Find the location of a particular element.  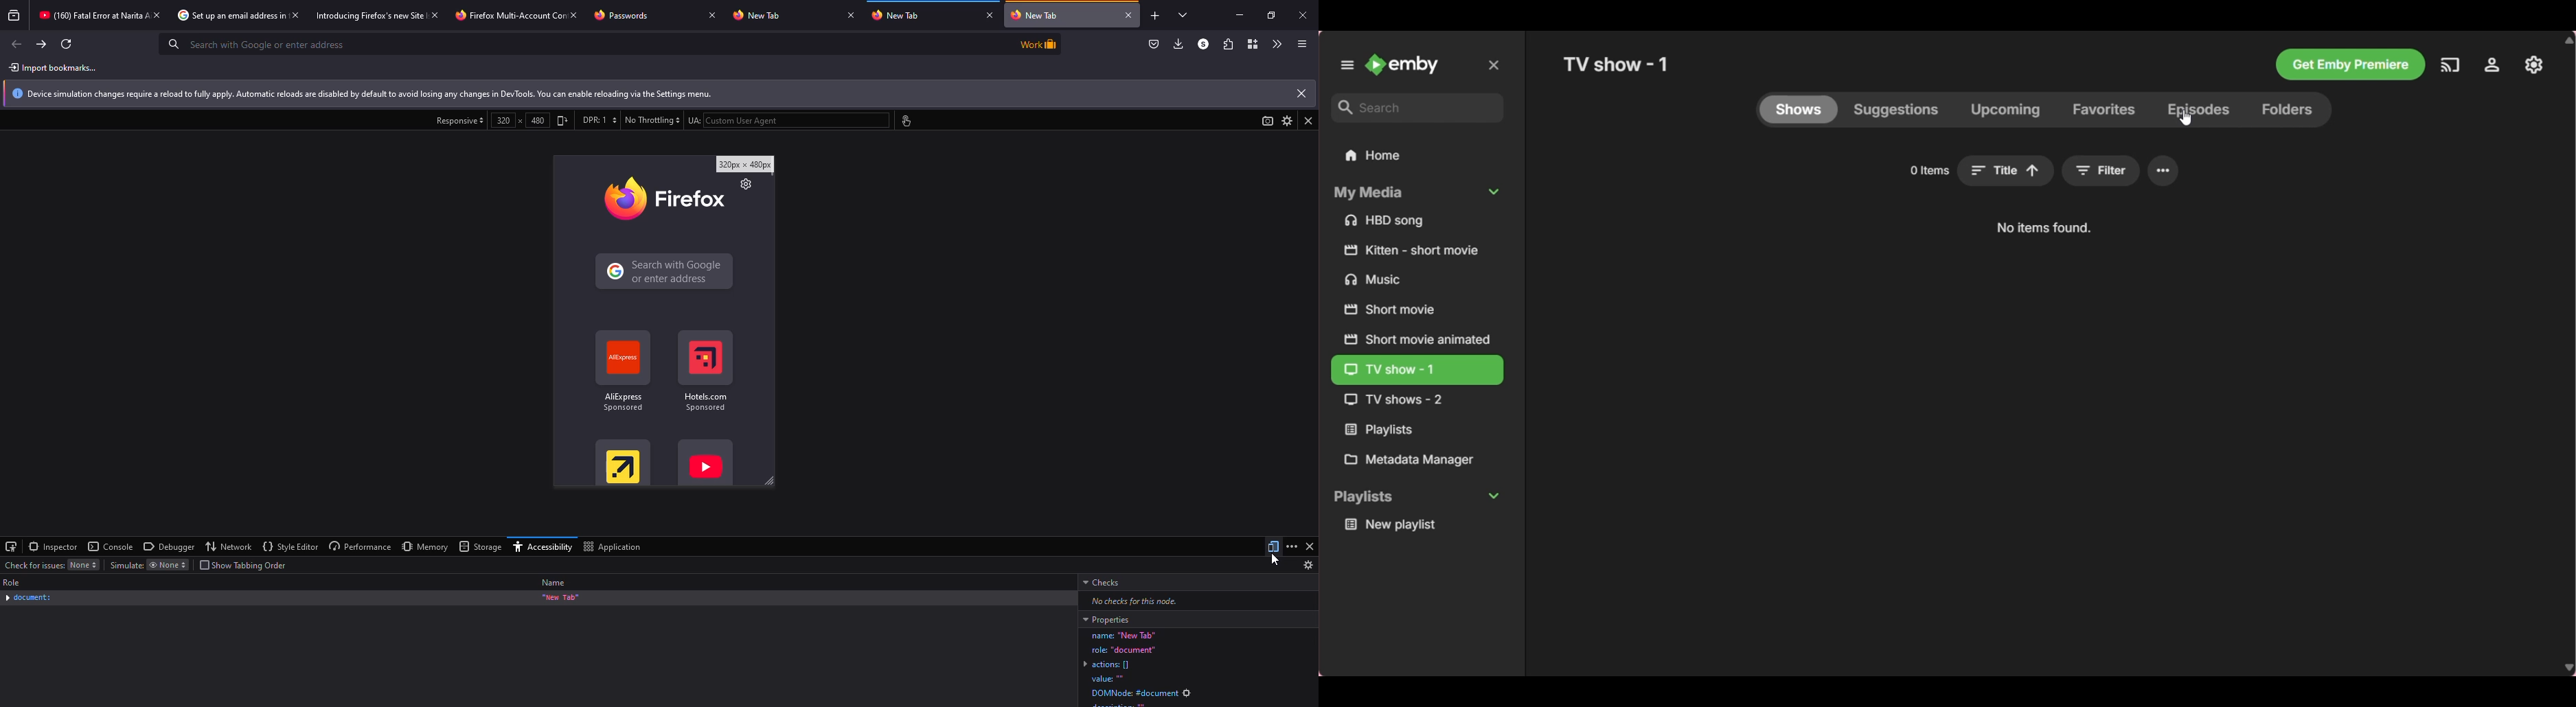

close is located at coordinates (712, 14).